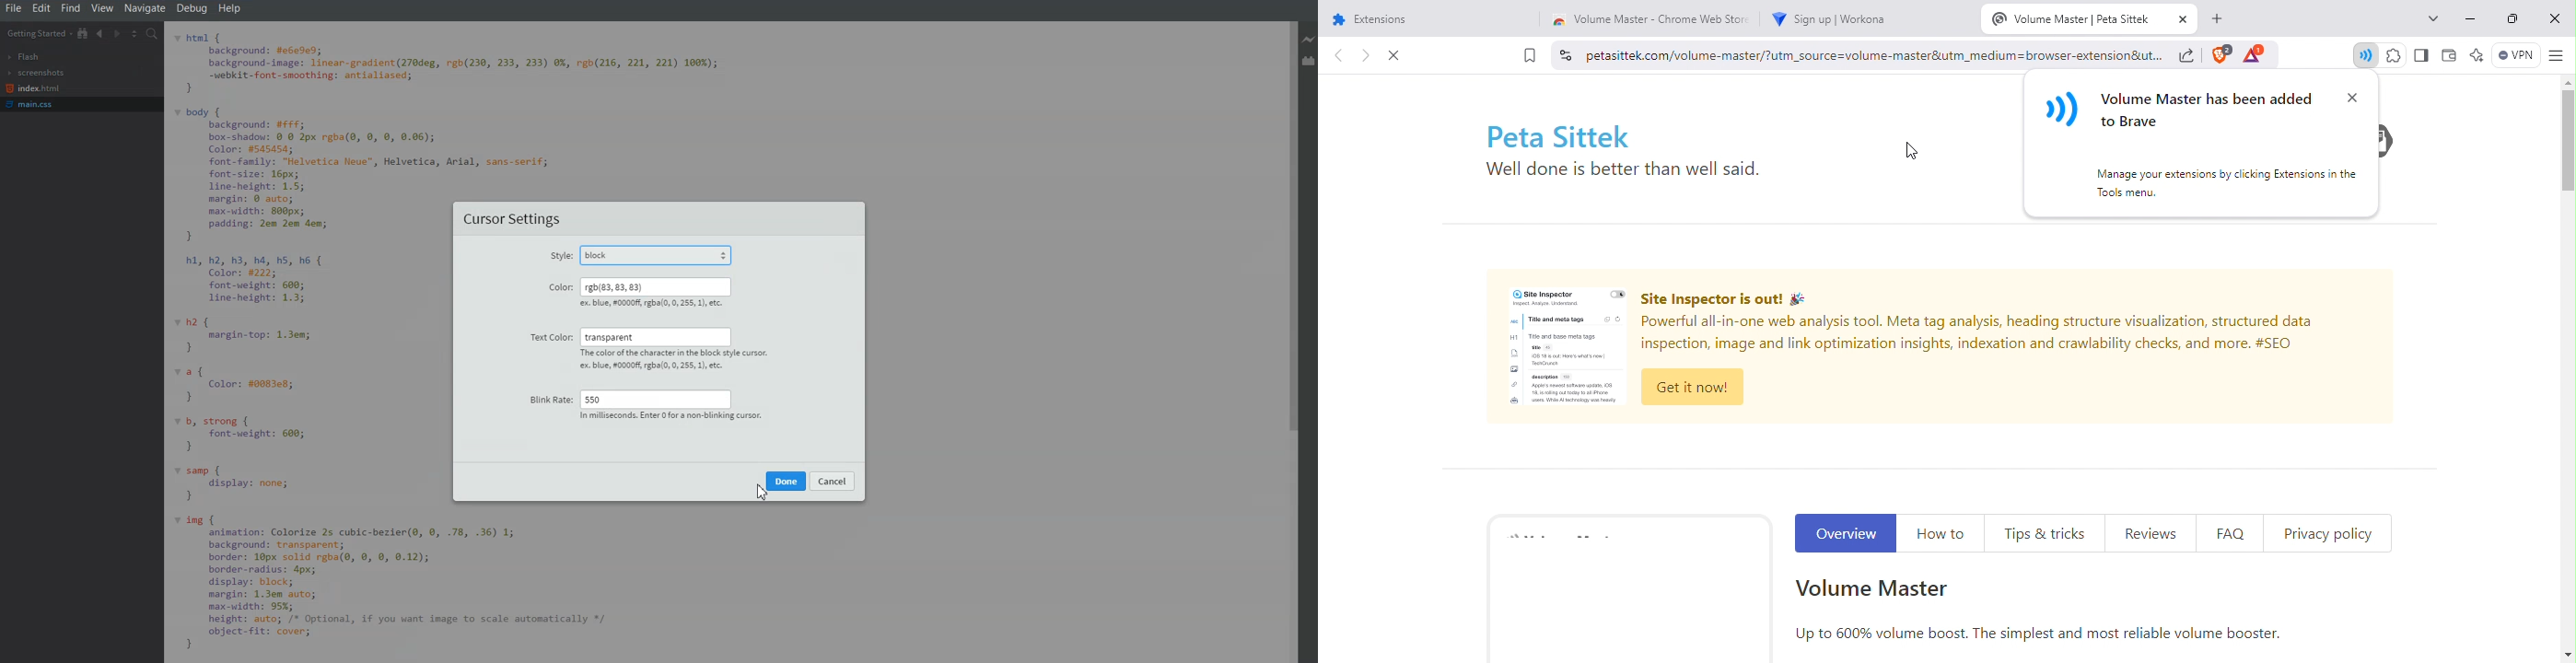 The width and height of the screenshot is (2576, 672). I want to click on index.html, so click(33, 89).